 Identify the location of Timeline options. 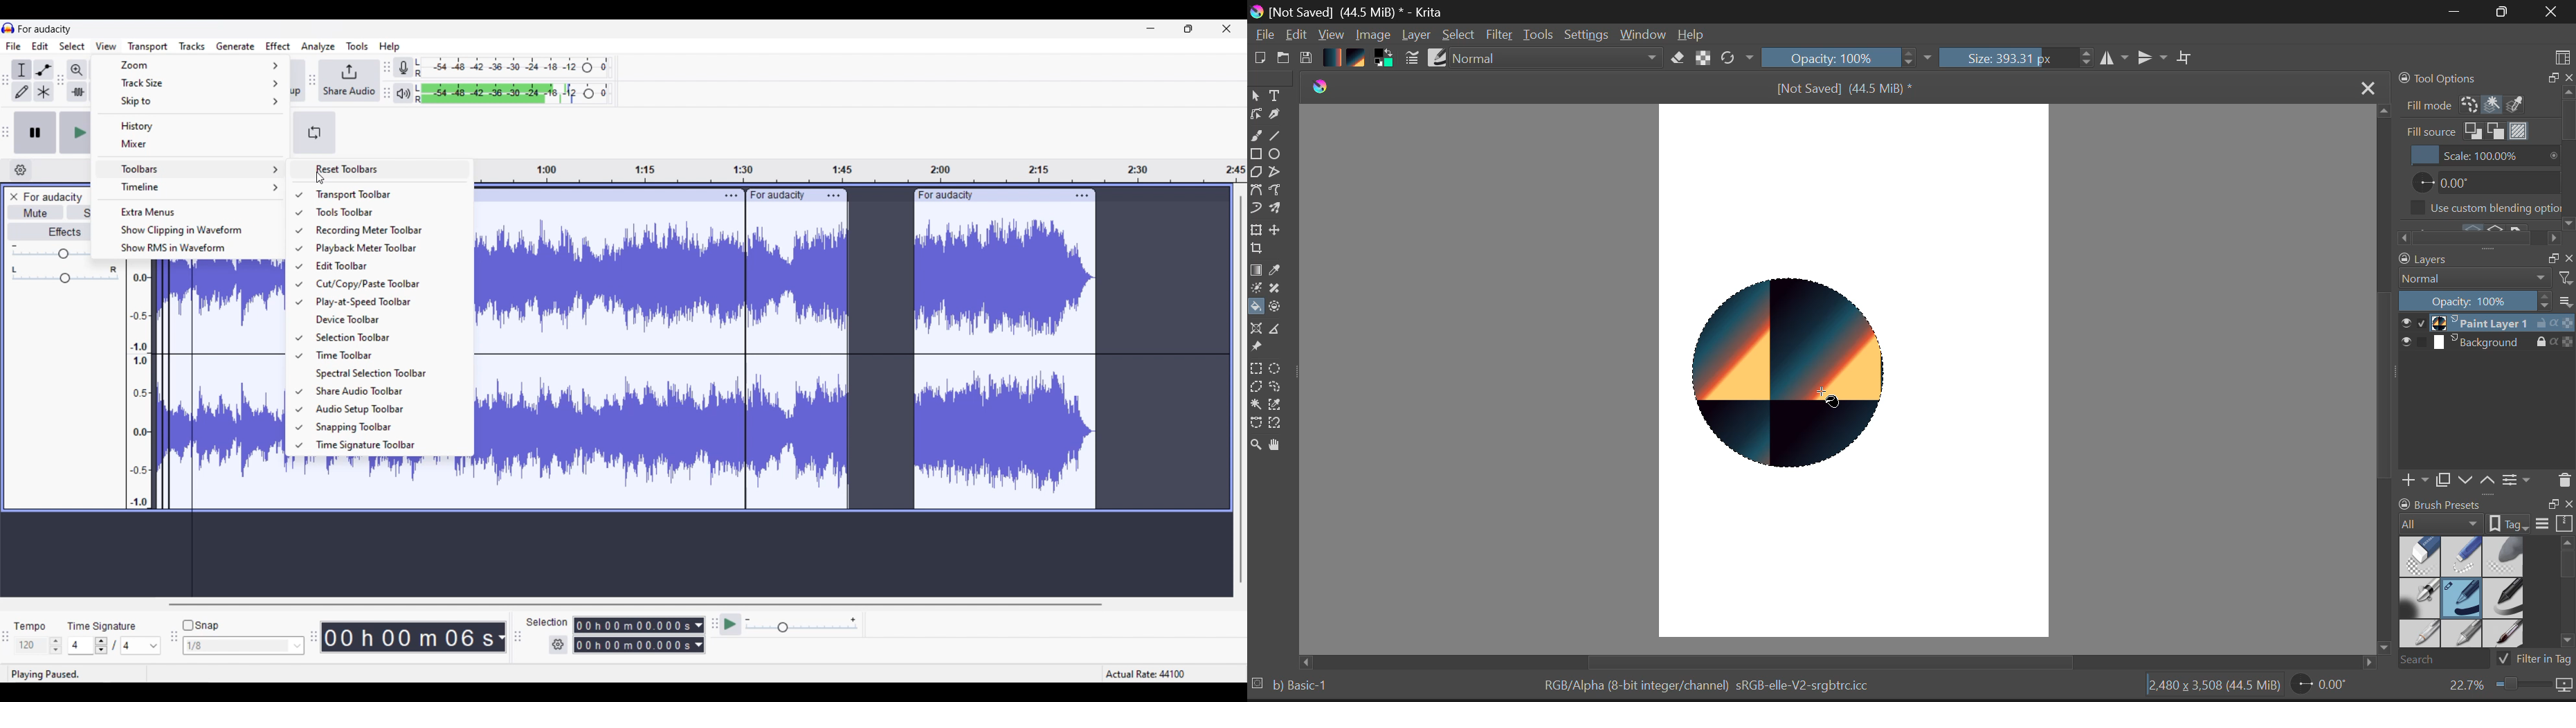
(192, 188).